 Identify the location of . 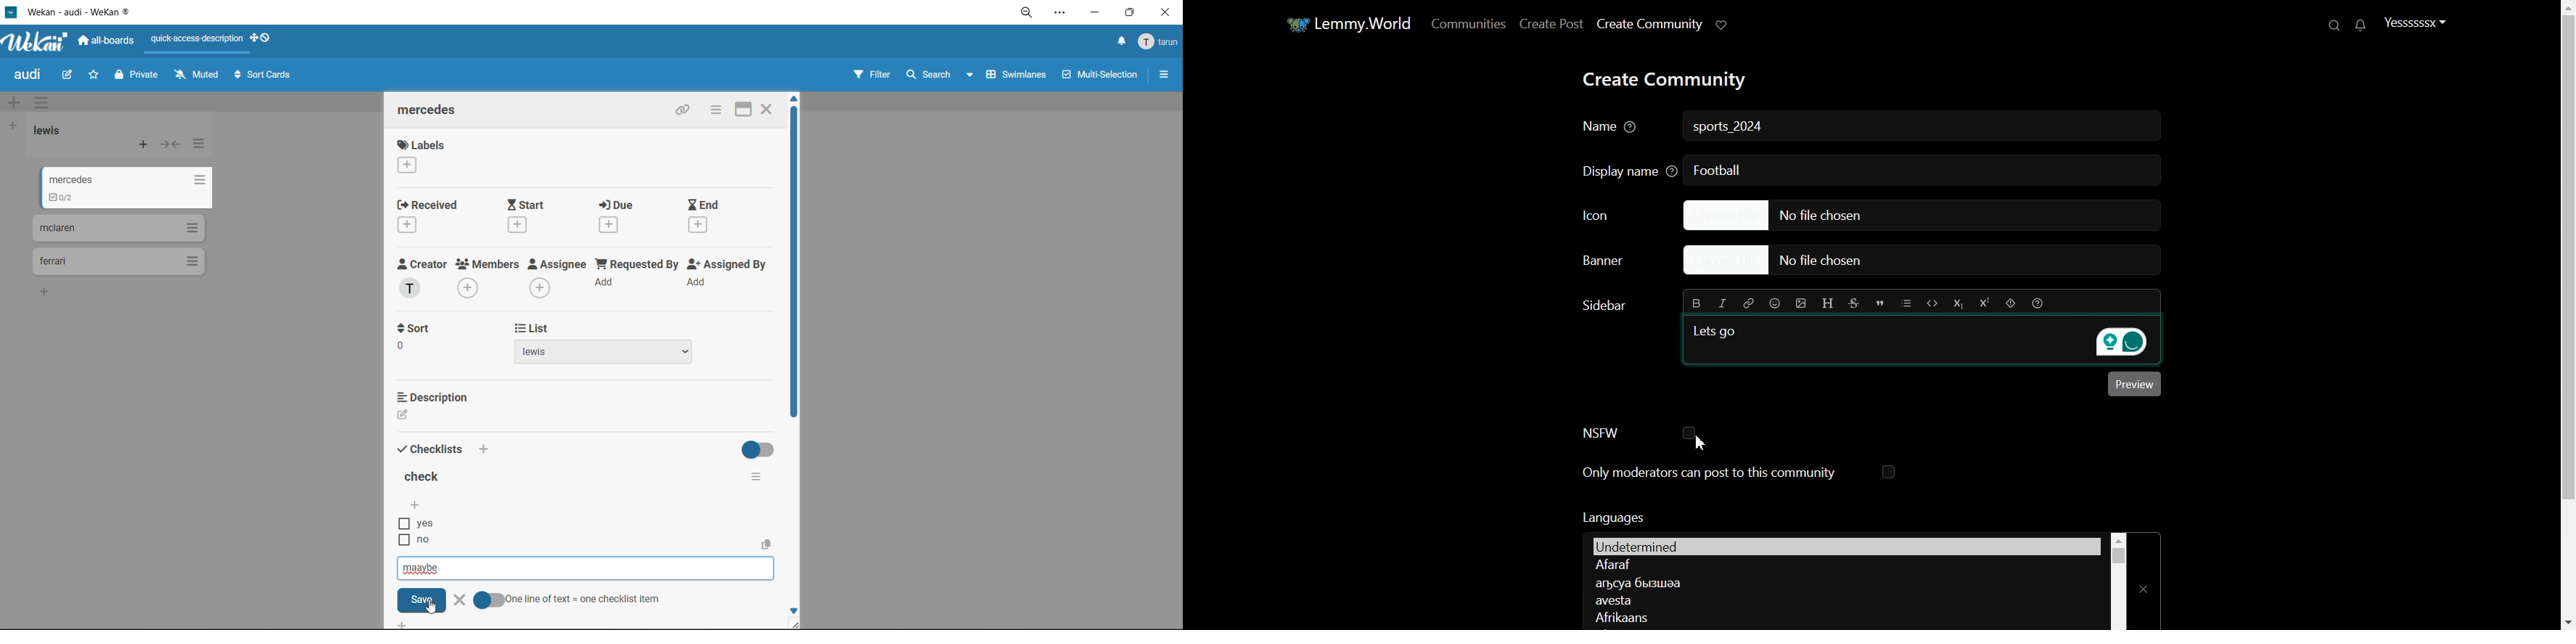
(1666, 81).